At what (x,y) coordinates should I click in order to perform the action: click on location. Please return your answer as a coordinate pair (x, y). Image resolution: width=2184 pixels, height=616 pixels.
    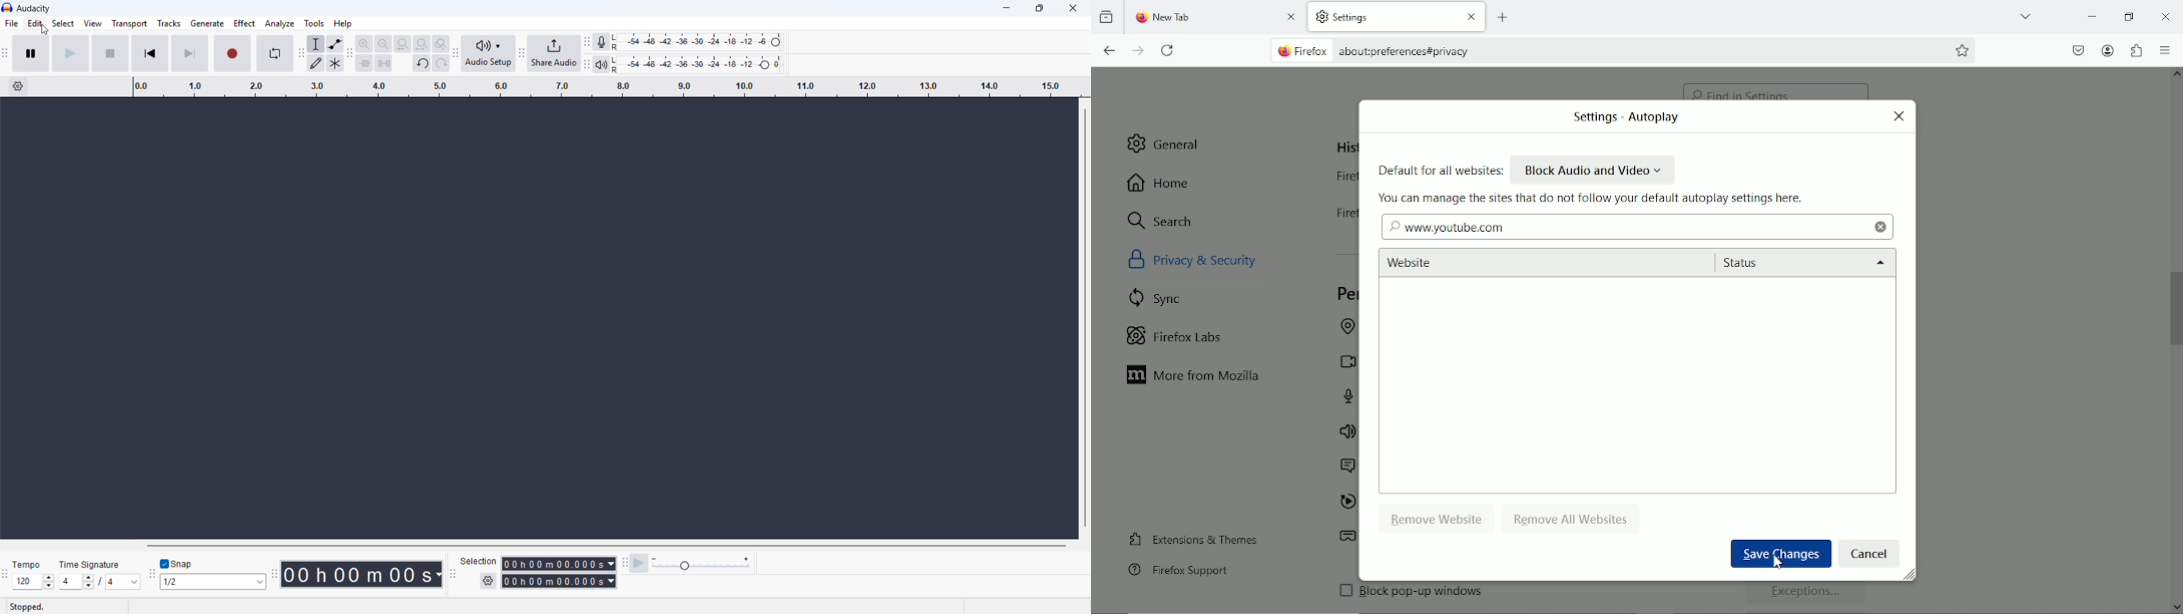
    Looking at the image, I should click on (1345, 328).